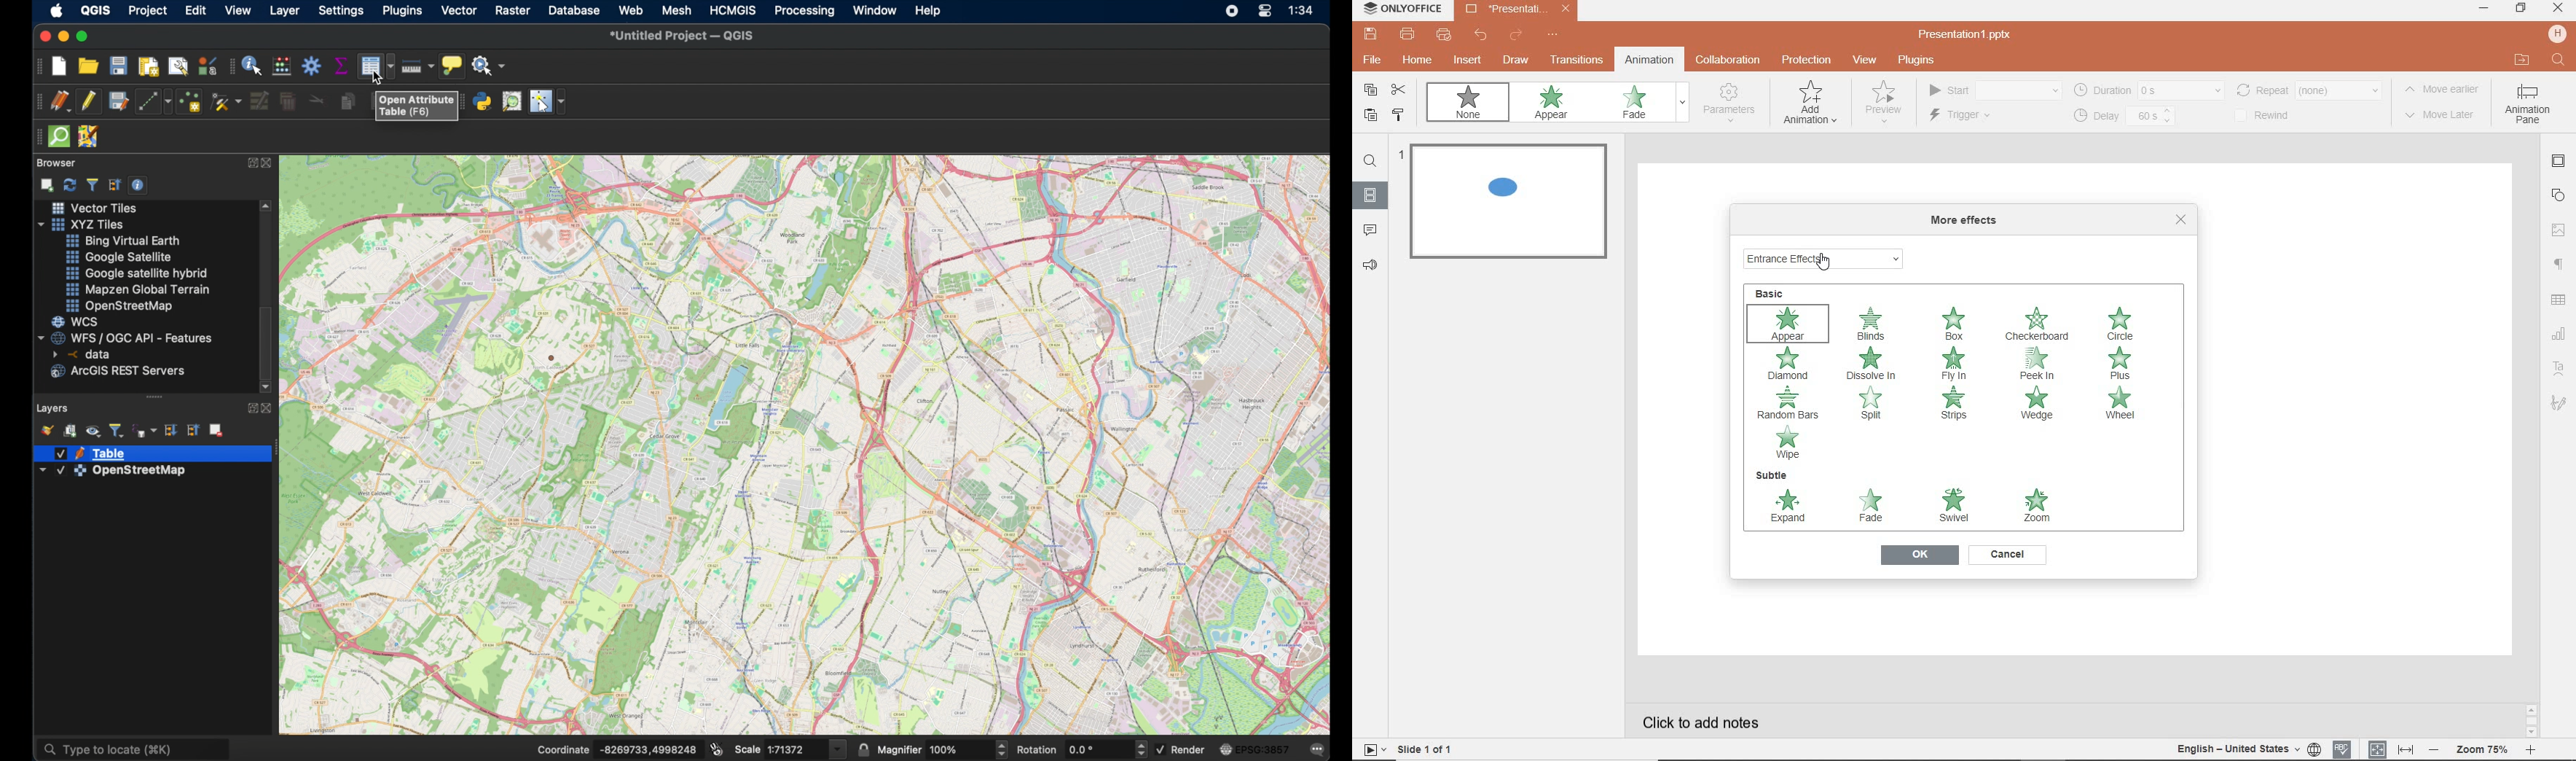 The image size is (2576, 784). What do you see at coordinates (1826, 257) in the screenshot?
I see `ENTRANCE EFFECT` at bounding box center [1826, 257].